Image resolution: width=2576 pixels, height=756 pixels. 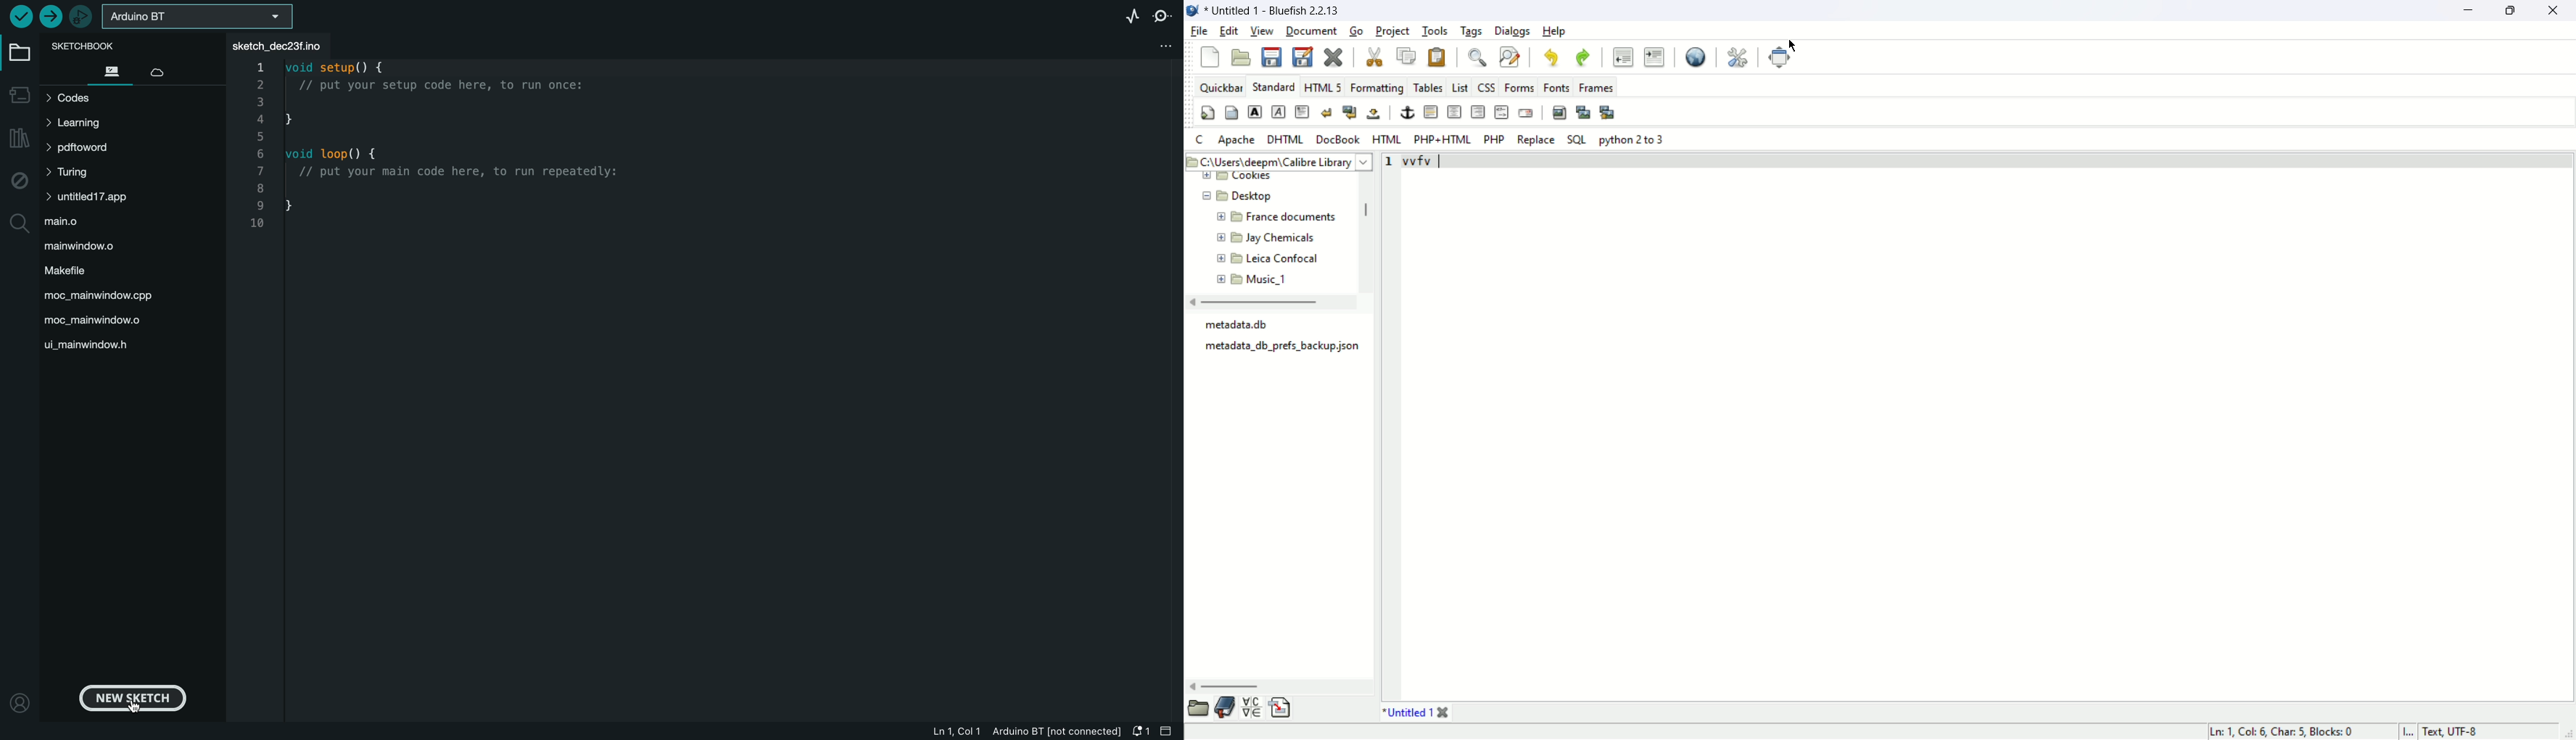 What do you see at coordinates (1332, 58) in the screenshot?
I see `close current file` at bounding box center [1332, 58].